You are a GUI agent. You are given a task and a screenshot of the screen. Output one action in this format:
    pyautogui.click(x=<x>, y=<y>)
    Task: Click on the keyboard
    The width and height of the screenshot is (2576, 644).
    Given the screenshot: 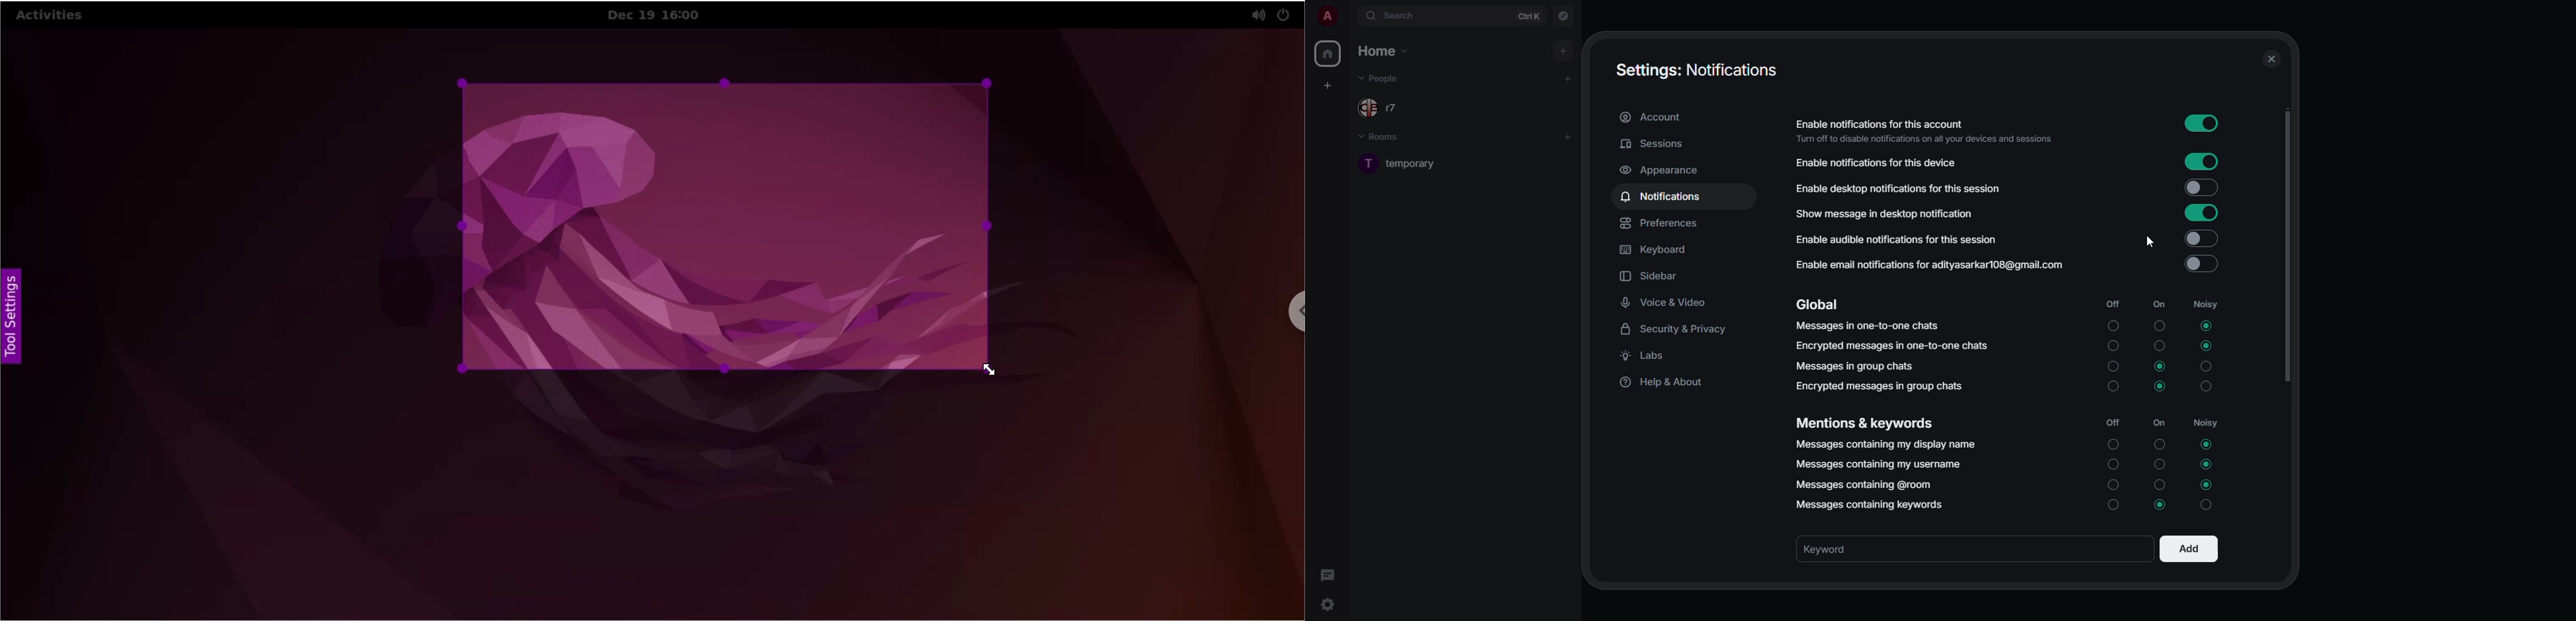 What is the action you would take?
    pyautogui.click(x=1653, y=248)
    